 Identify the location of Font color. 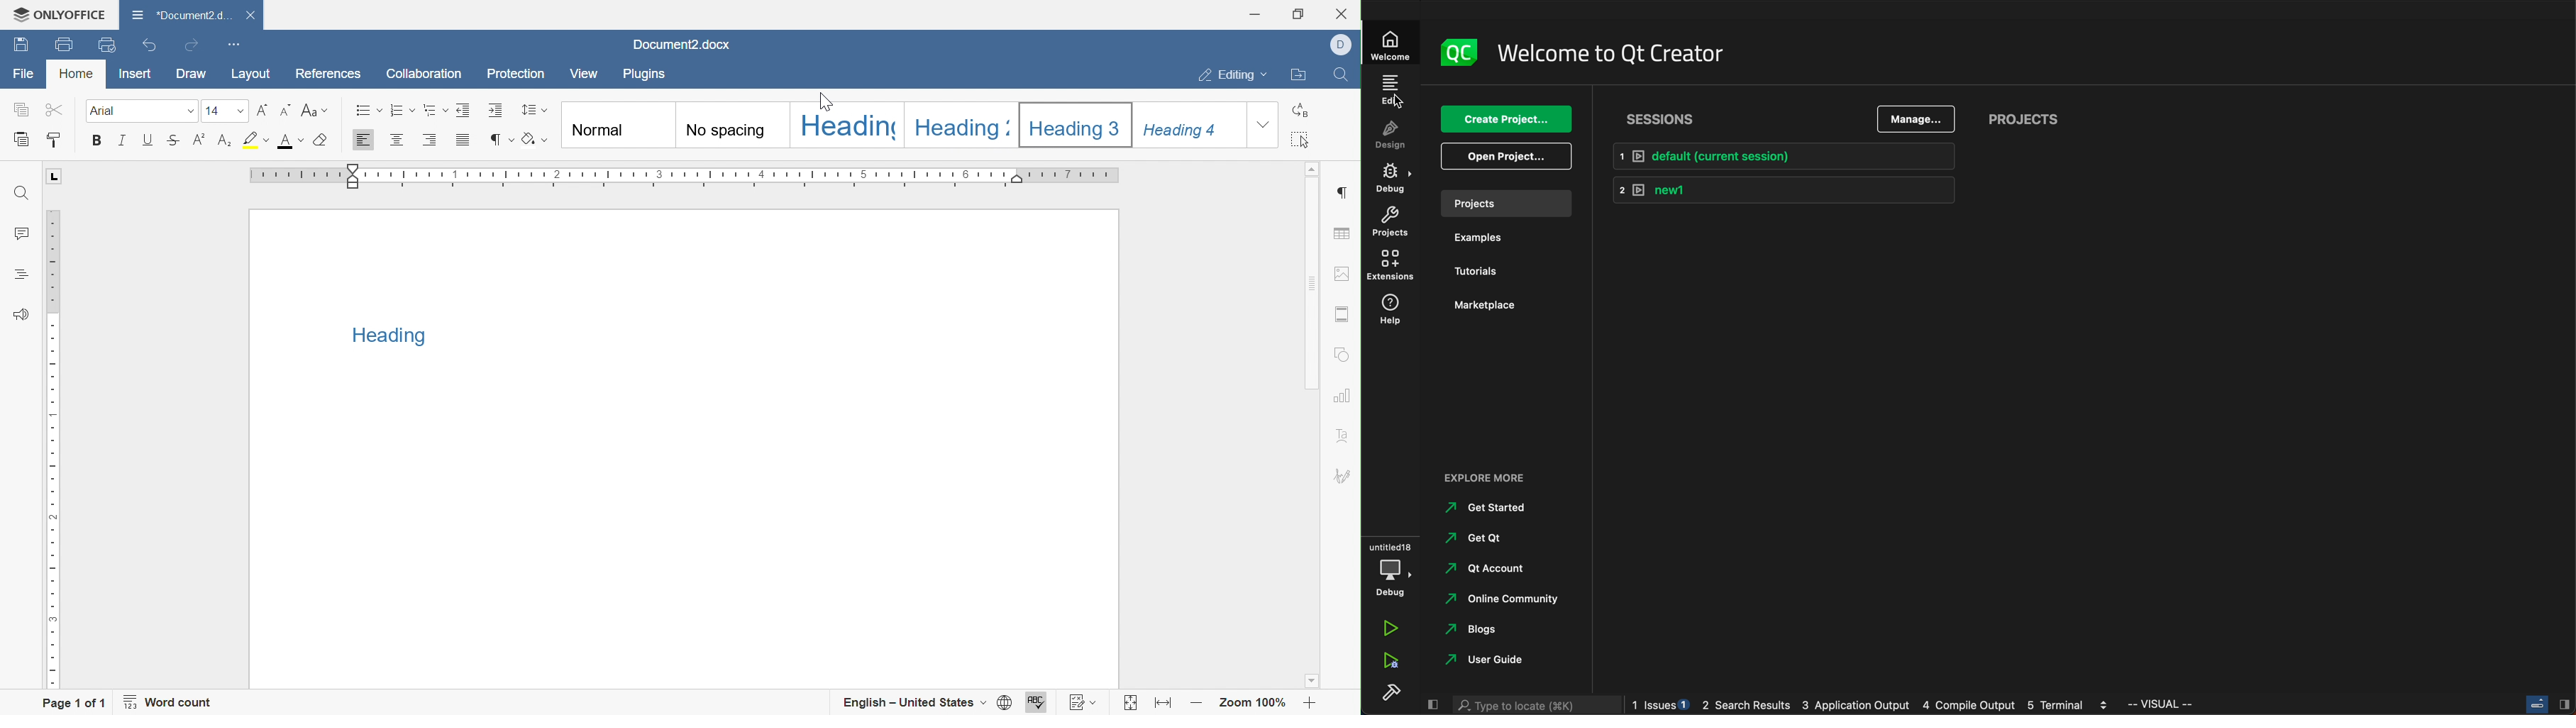
(288, 141).